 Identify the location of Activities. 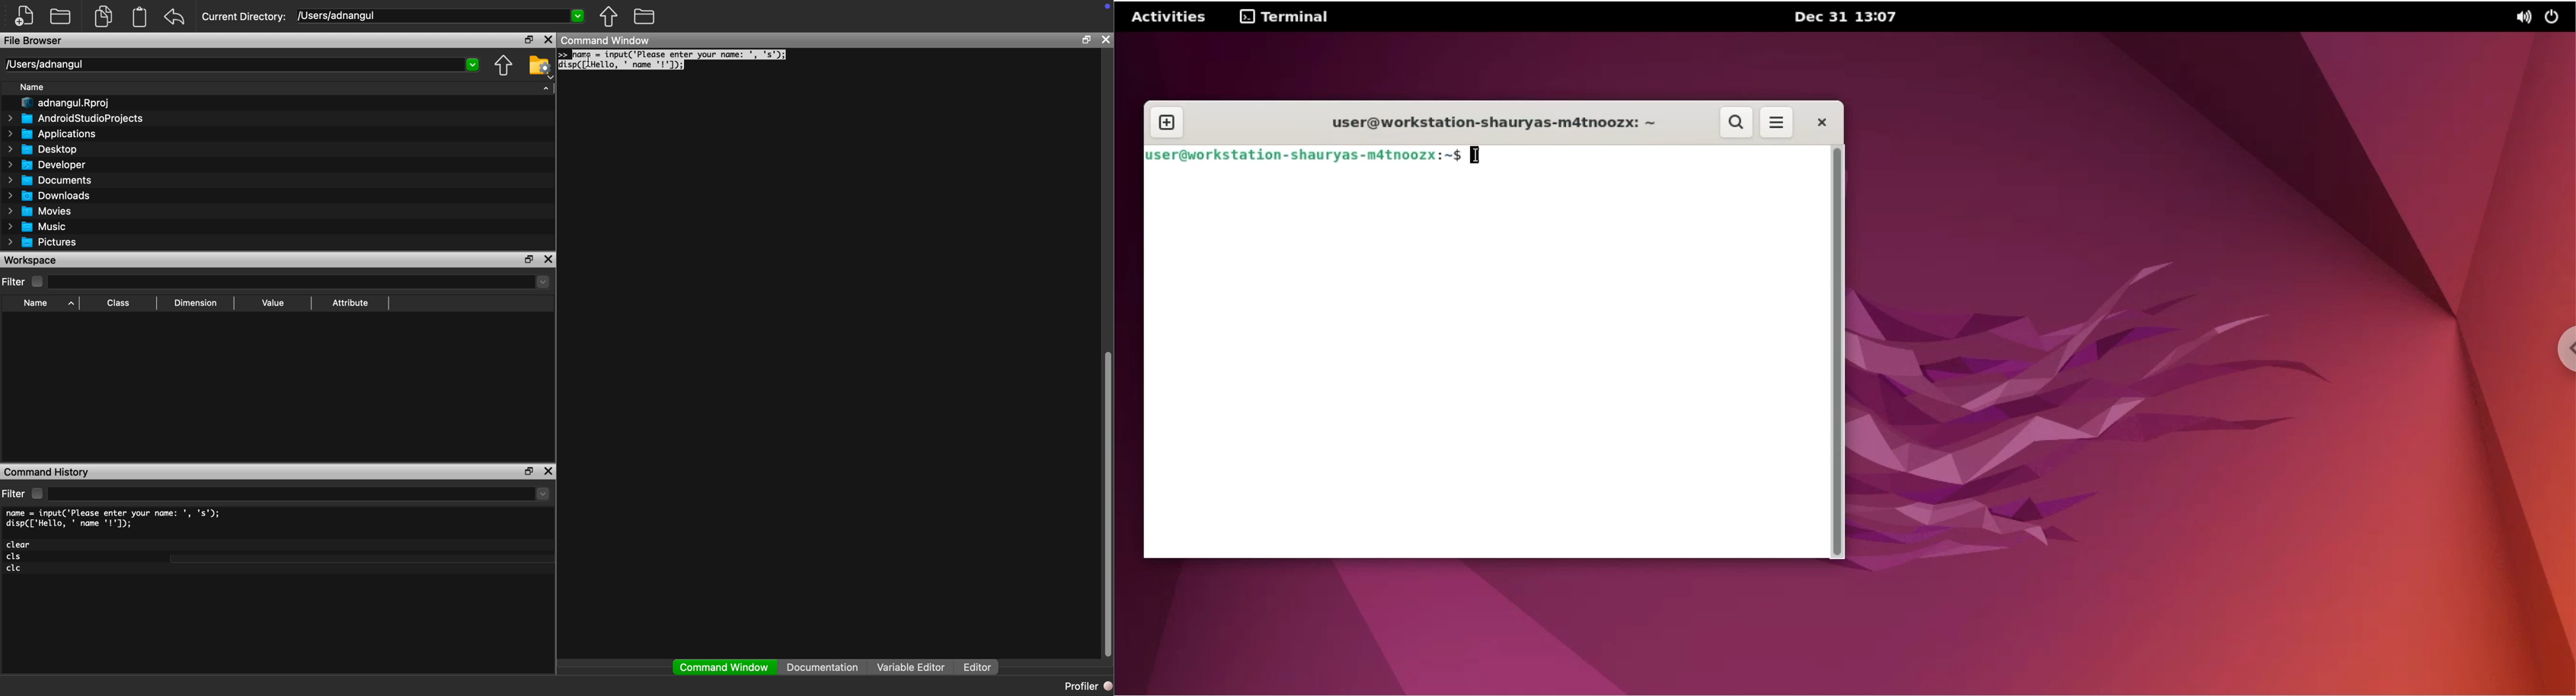
(1170, 17).